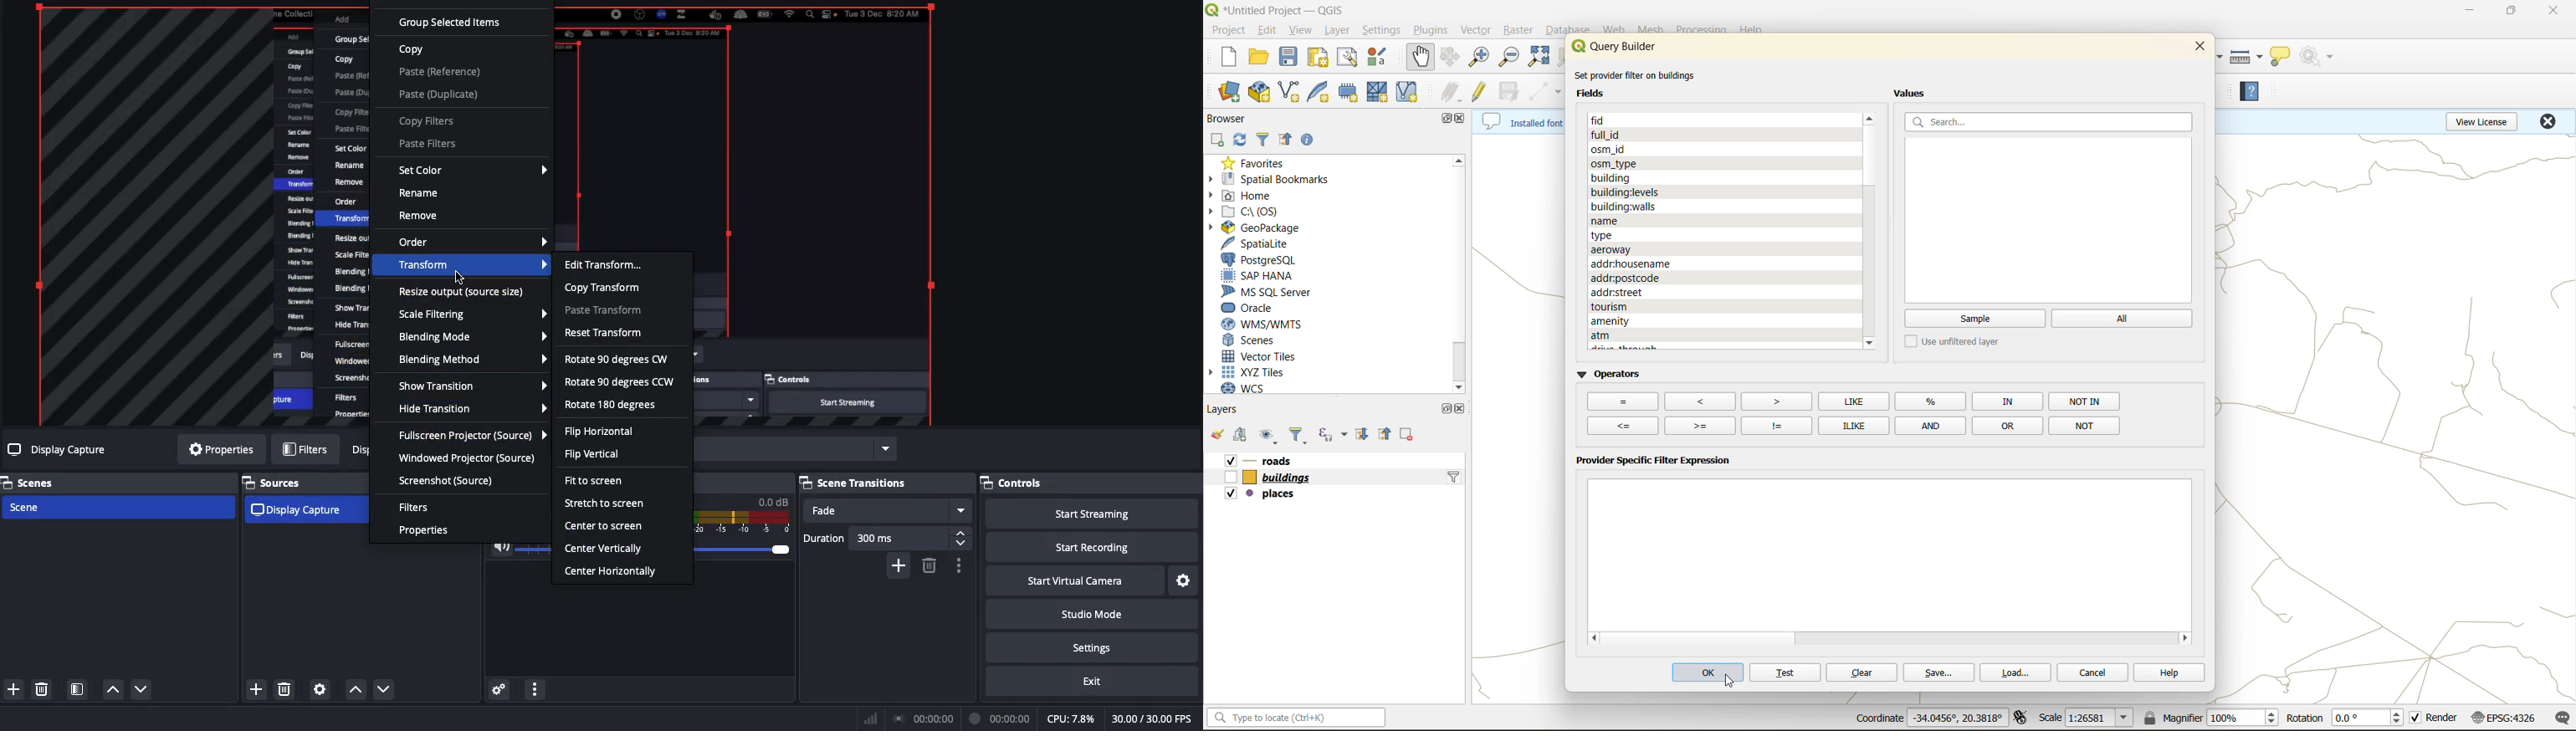 The height and width of the screenshot is (756, 2576). I want to click on Flip vertical , so click(592, 456).